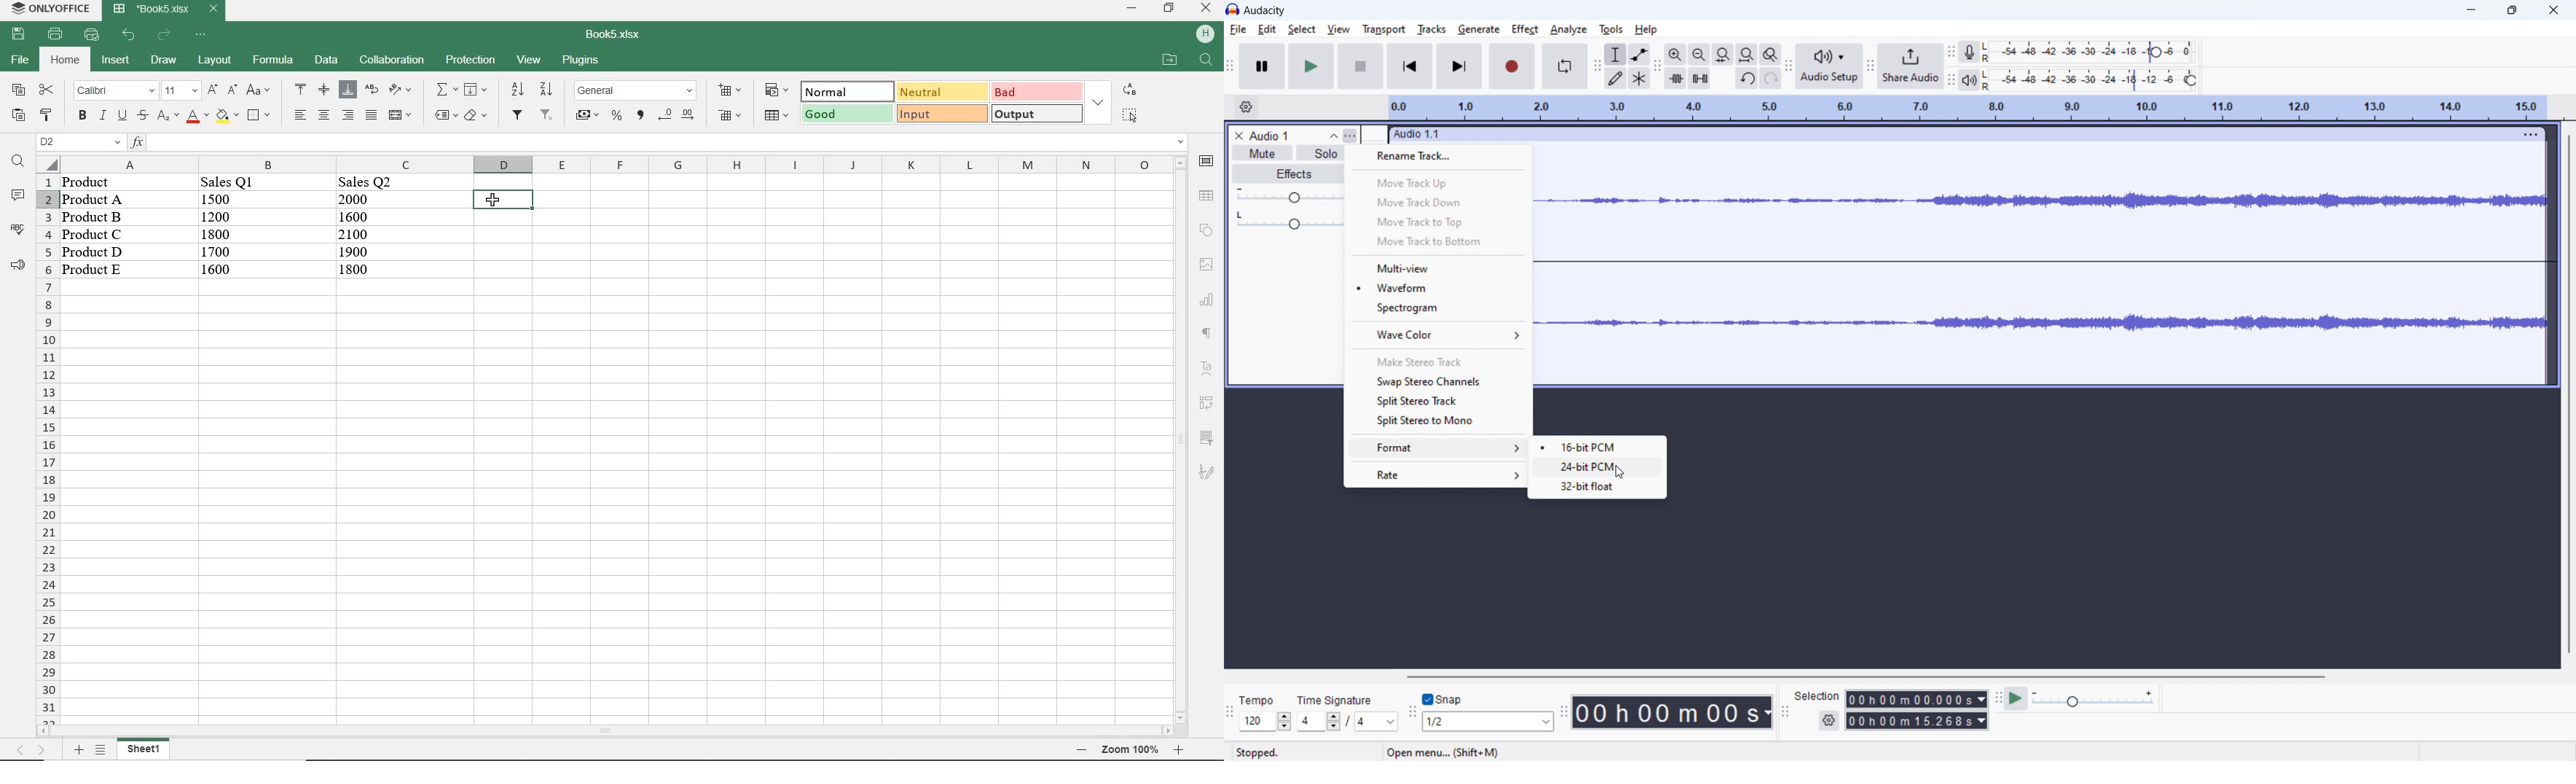 This screenshot has height=784, width=2576. I want to click on move track up, so click(1438, 182).